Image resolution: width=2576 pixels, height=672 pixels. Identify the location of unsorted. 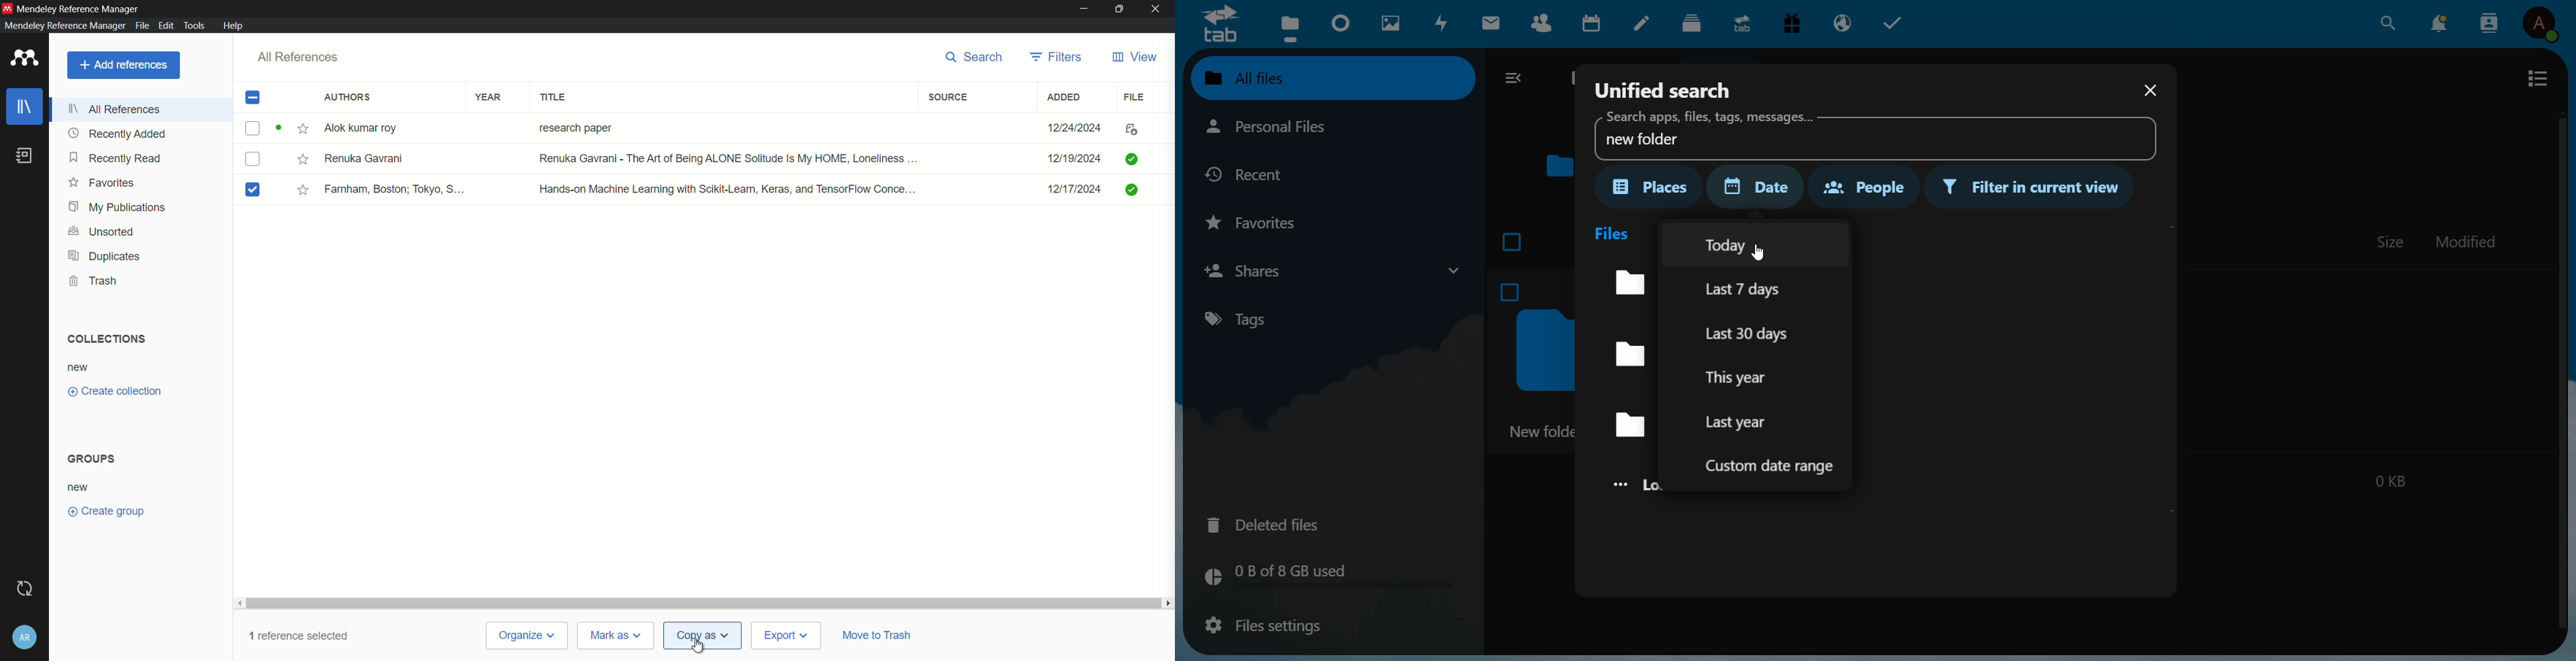
(102, 232).